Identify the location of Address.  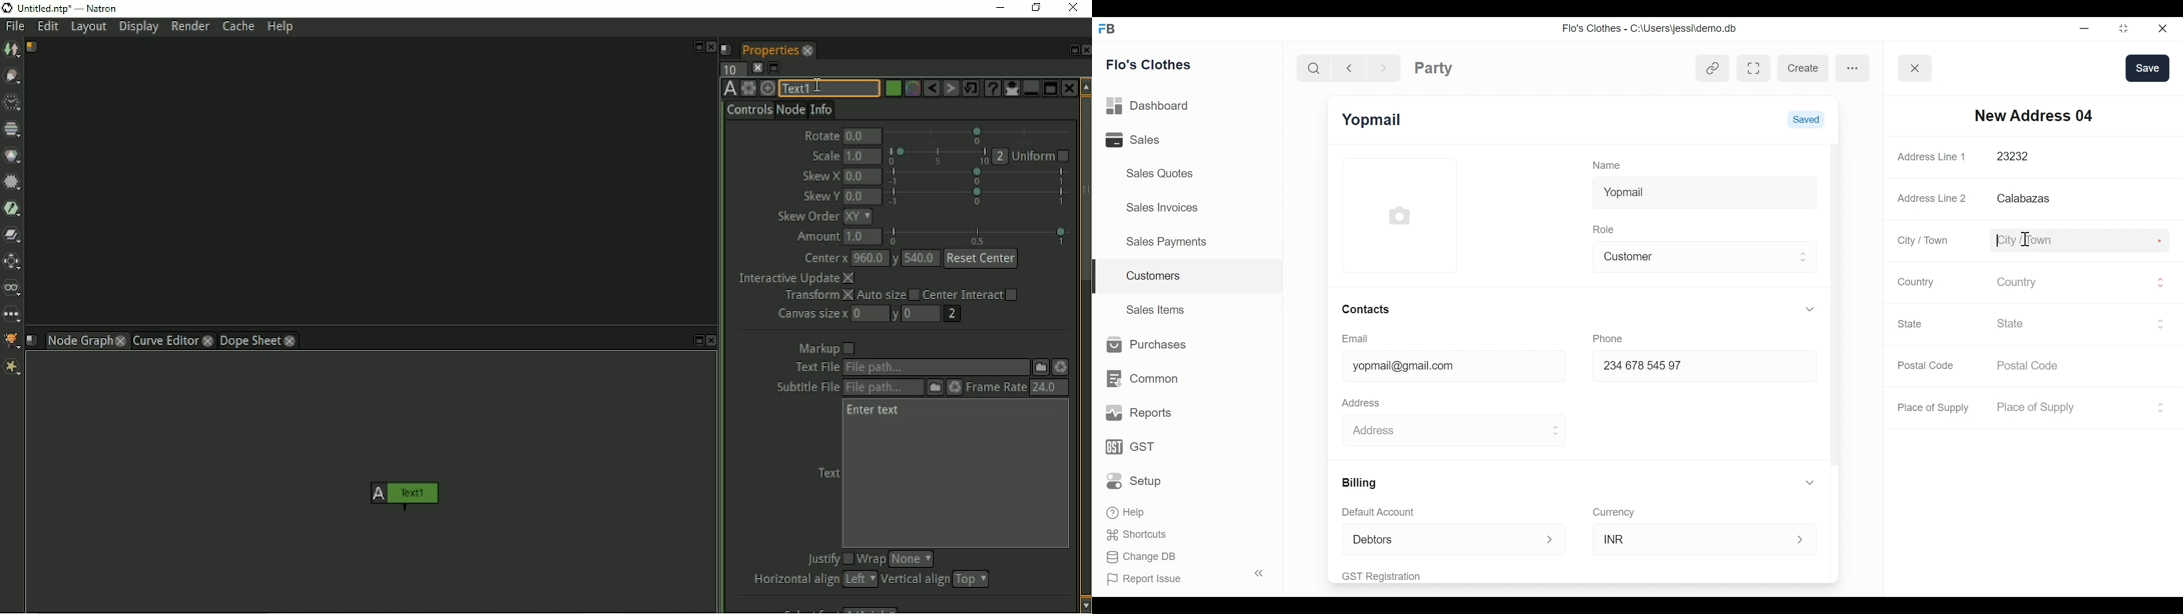
(1364, 401).